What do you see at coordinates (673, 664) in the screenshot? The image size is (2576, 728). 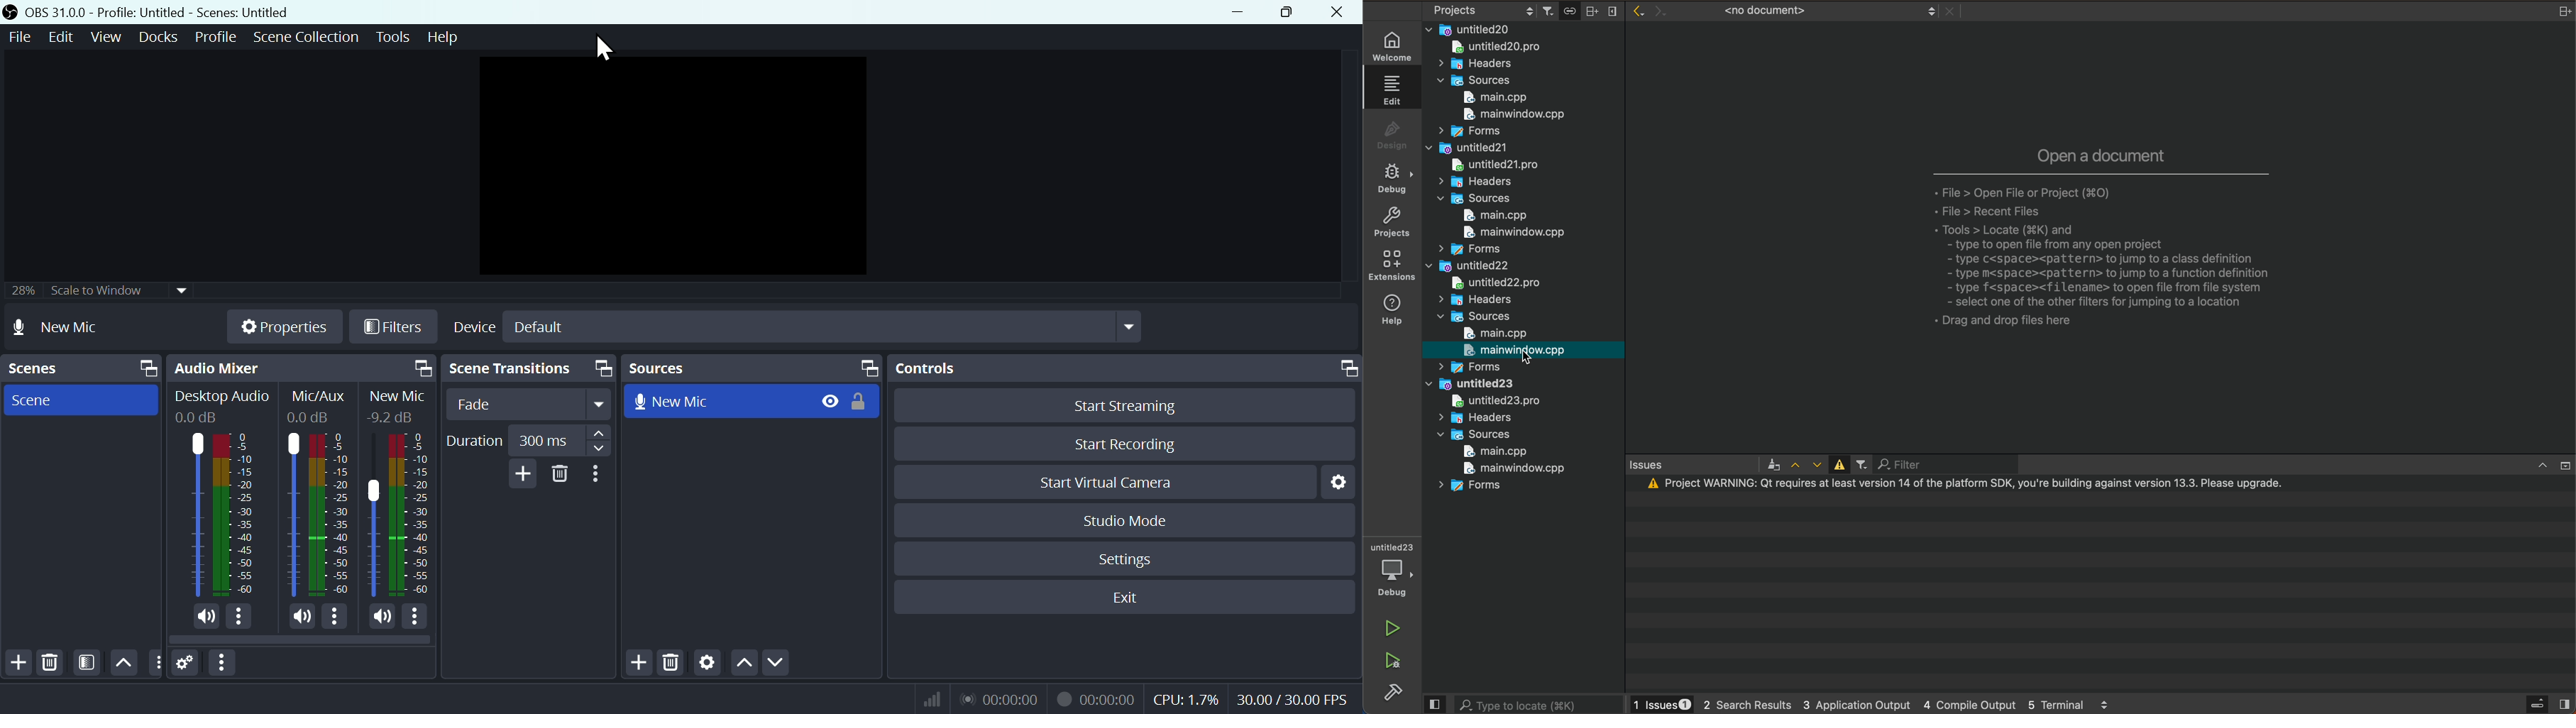 I see `Delete` at bounding box center [673, 664].